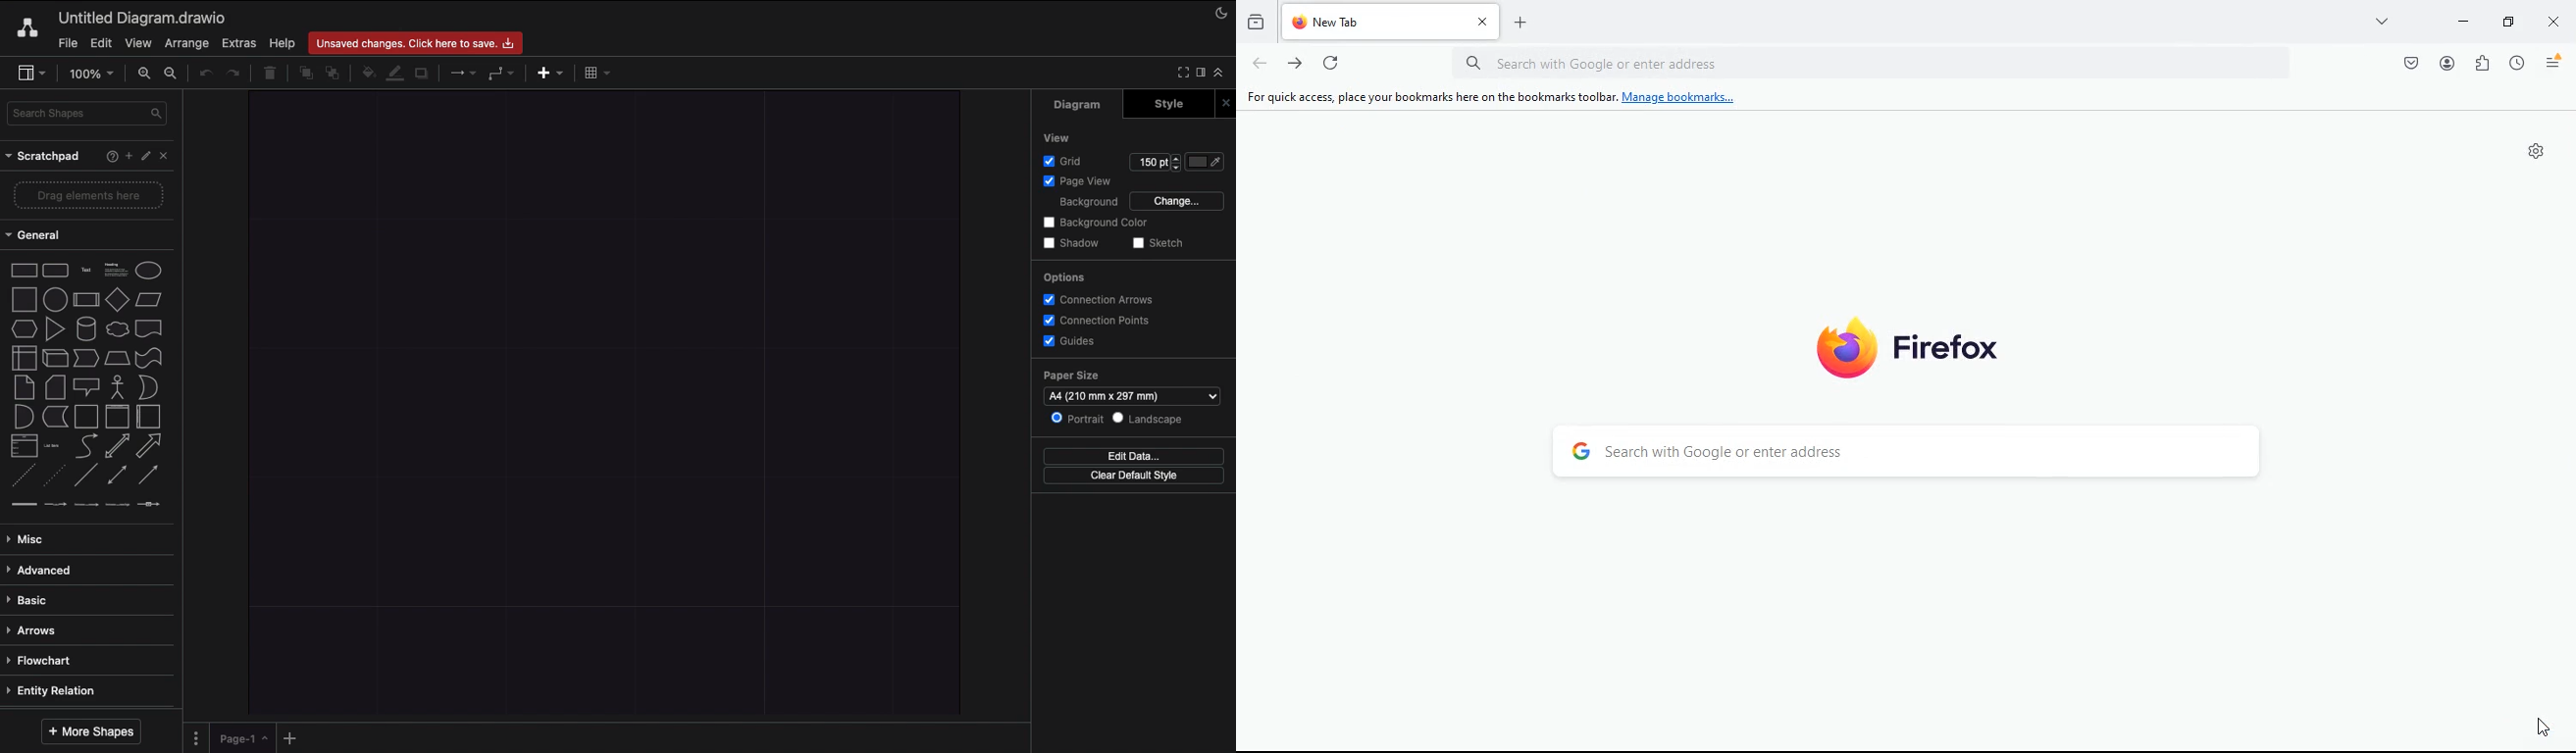  I want to click on Waypoint, so click(501, 72).